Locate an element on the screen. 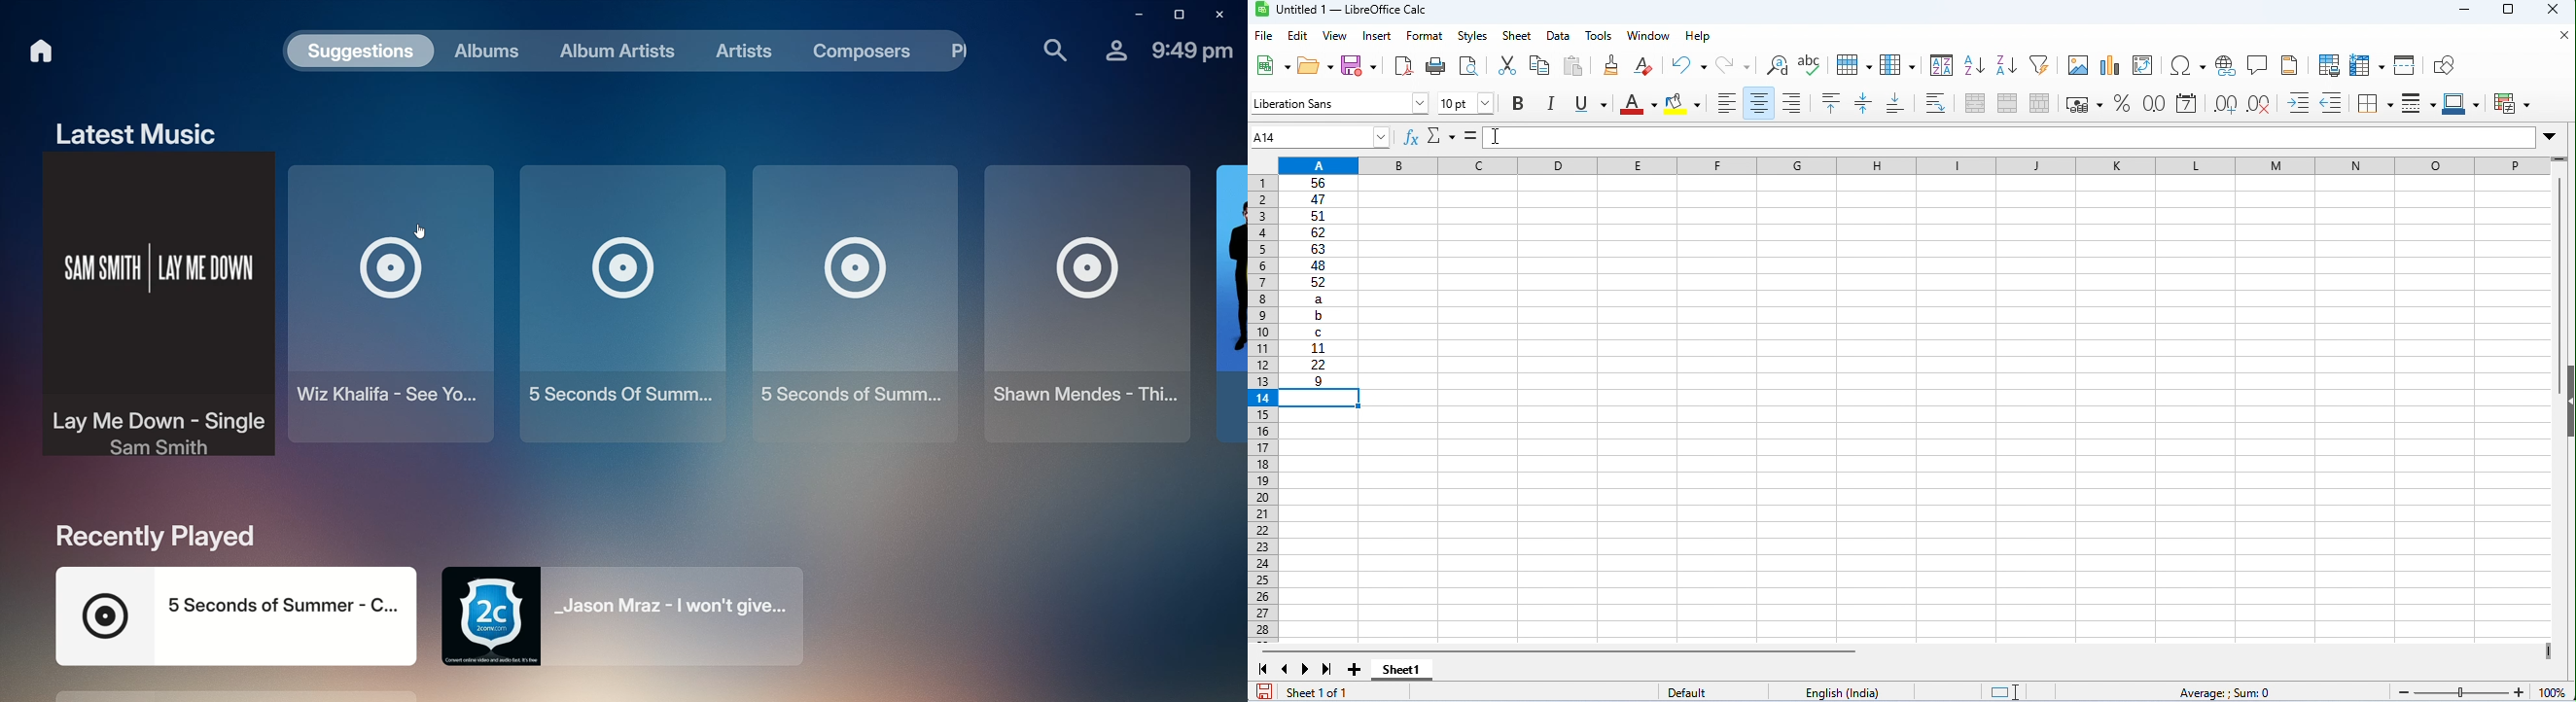  Cursor is located at coordinates (425, 234).